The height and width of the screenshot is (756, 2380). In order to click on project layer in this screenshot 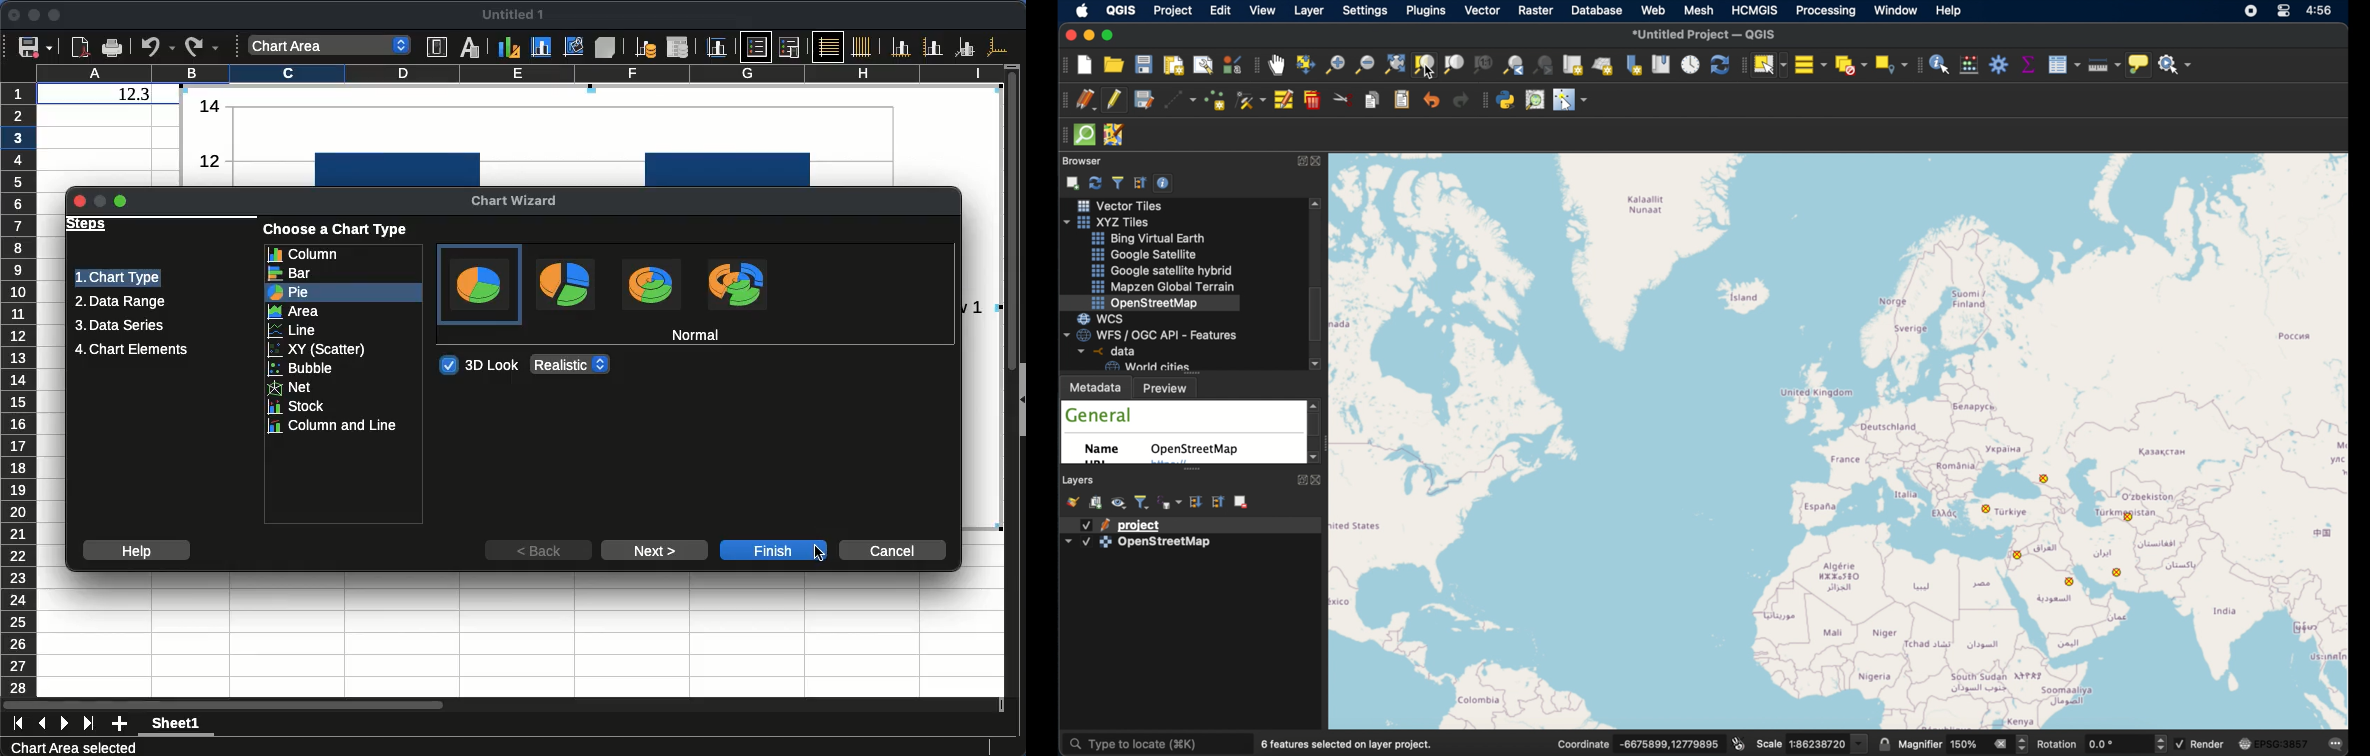, I will do `click(1142, 524)`.